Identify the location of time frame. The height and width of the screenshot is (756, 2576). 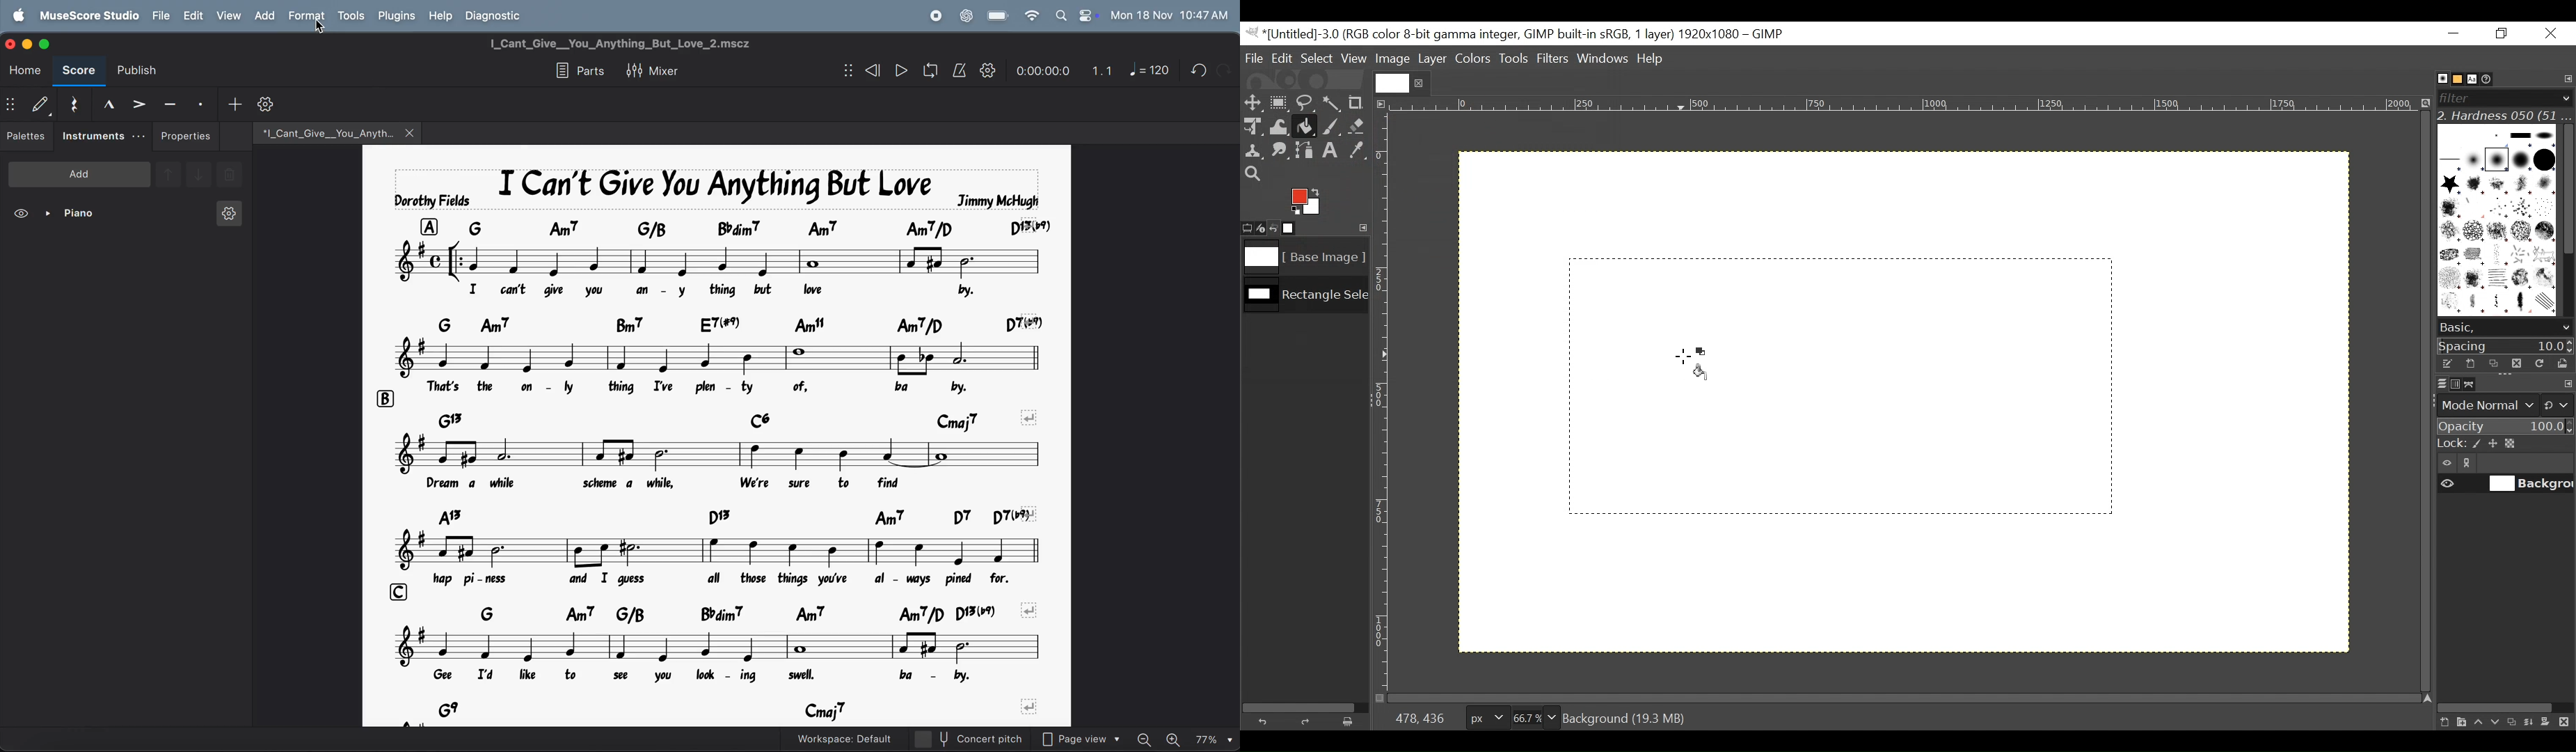
(1041, 68).